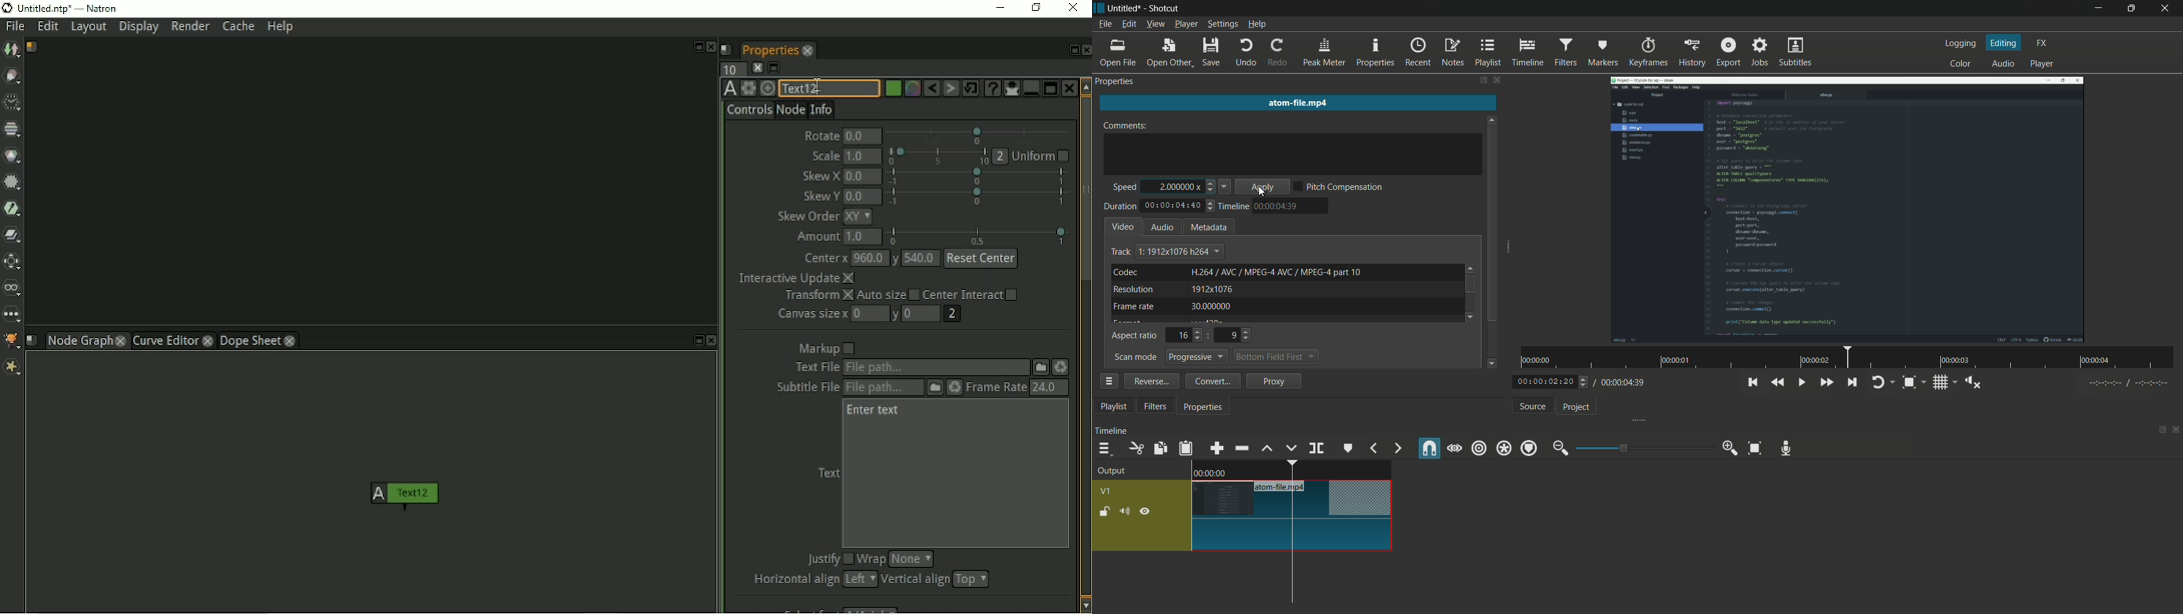 Image resolution: width=2184 pixels, height=616 pixels. I want to click on snap, so click(1429, 449).